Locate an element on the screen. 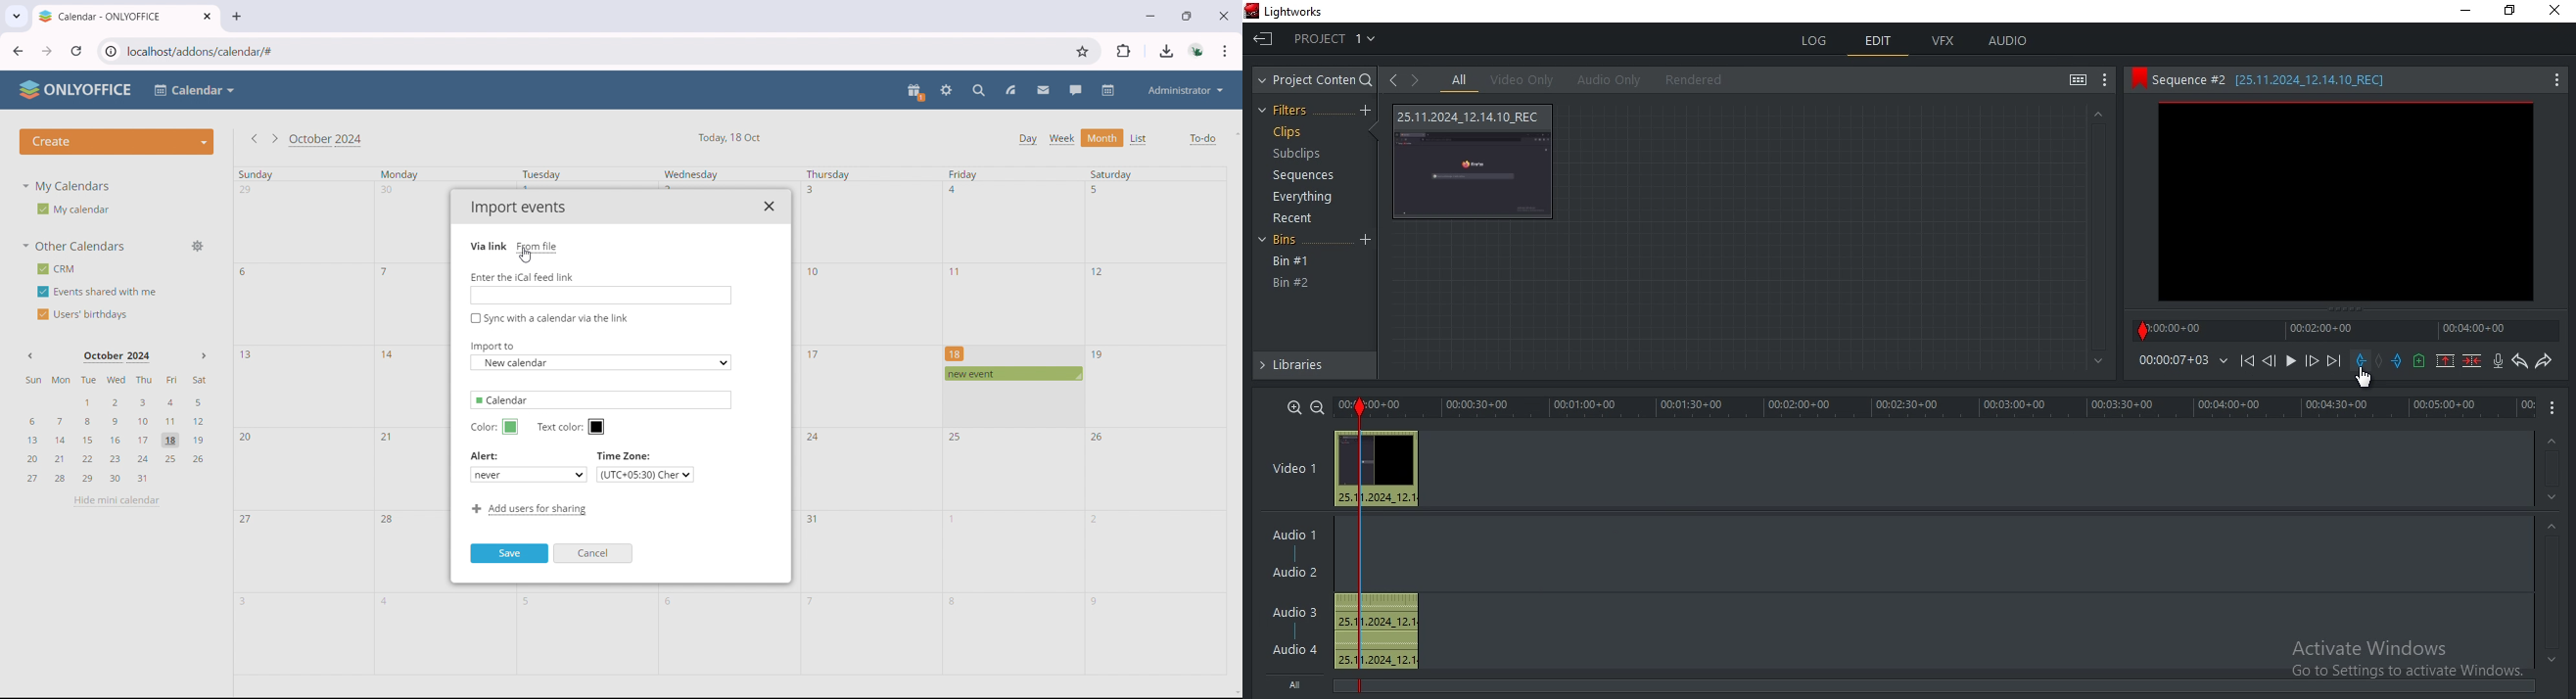 Image resolution: width=2576 pixels, height=700 pixels. zoom out is located at coordinates (1317, 406).